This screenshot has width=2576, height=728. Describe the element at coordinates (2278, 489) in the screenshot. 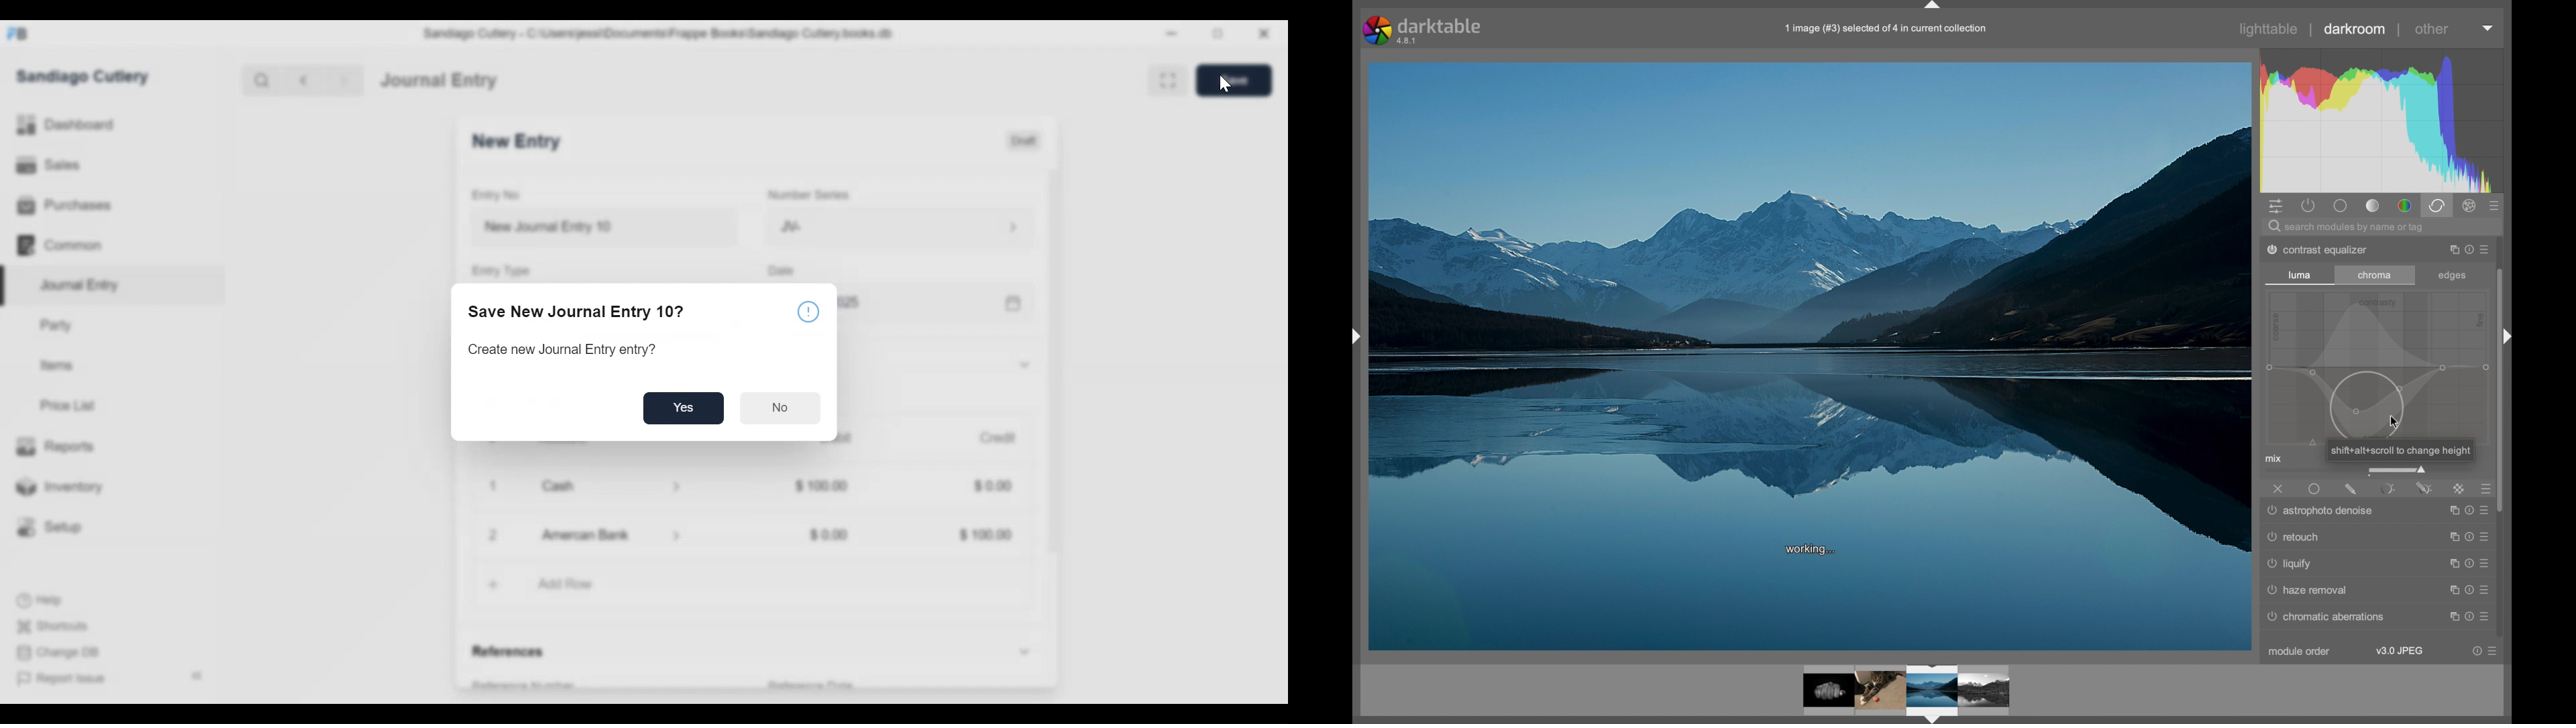

I see `off` at that location.